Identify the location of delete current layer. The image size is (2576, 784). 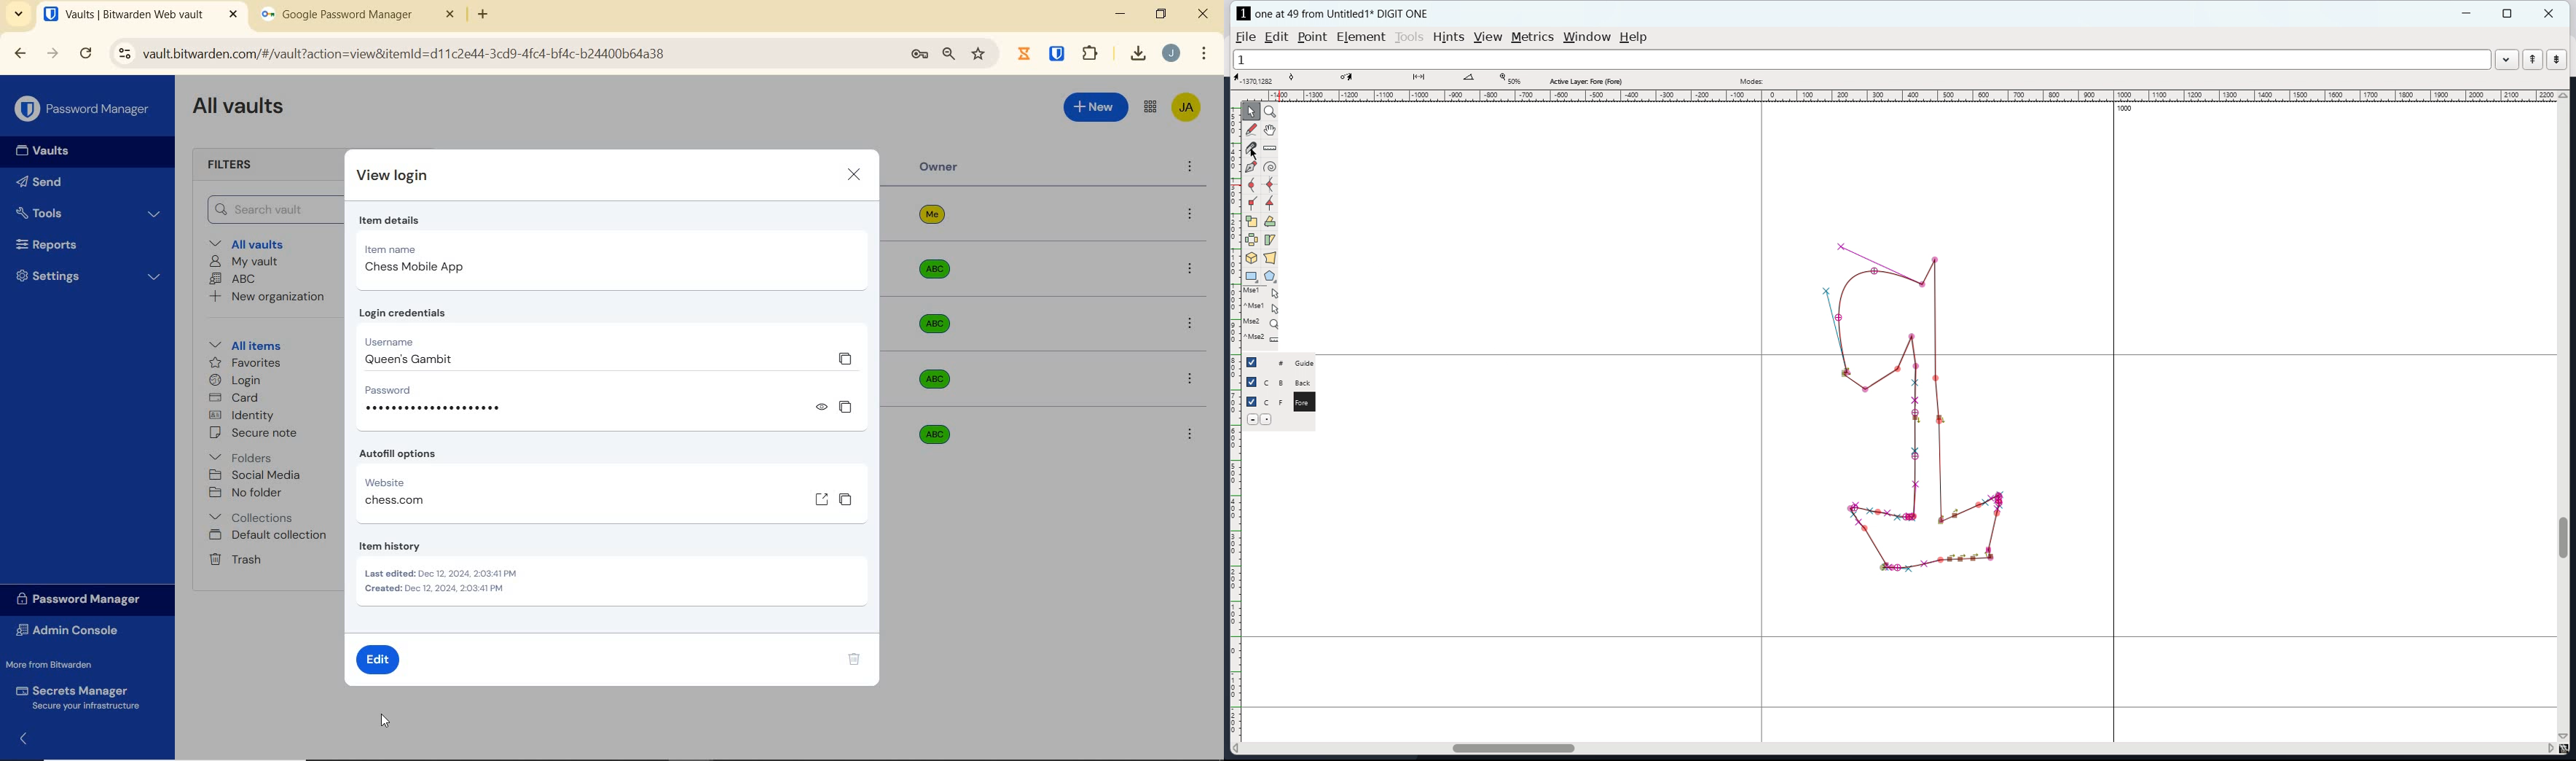
(1252, 419).